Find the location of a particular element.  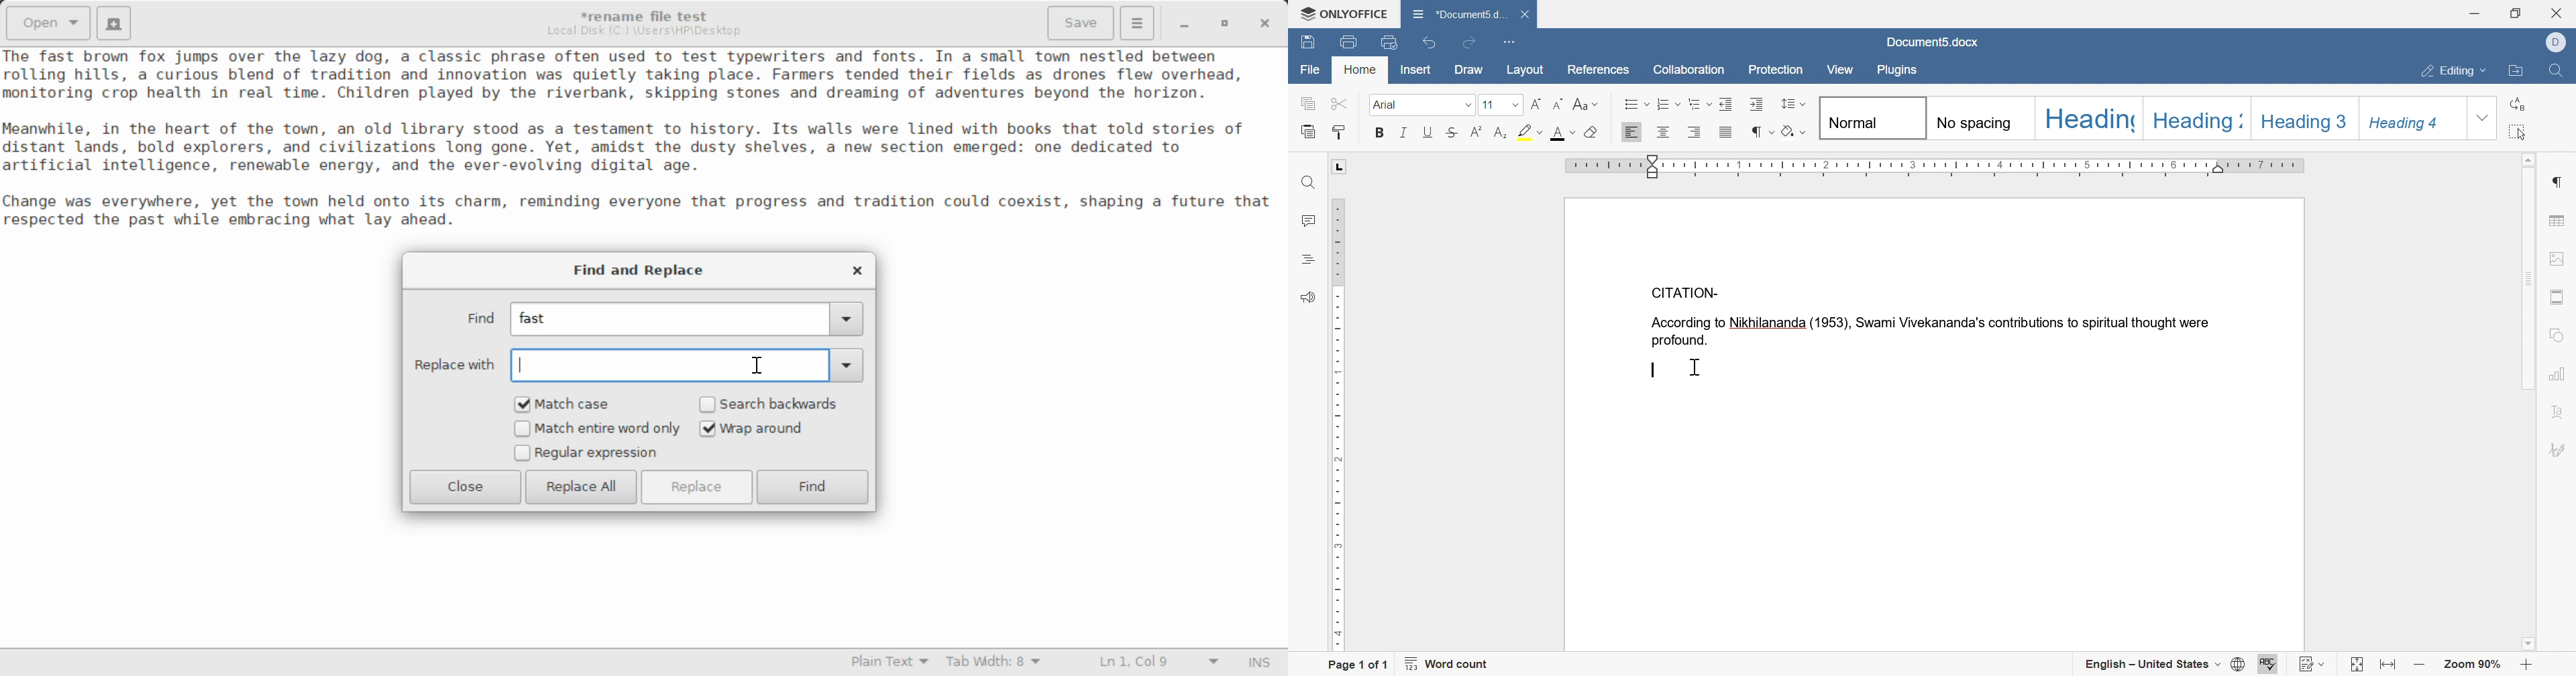

word count is located at coordinates (1447, 665).